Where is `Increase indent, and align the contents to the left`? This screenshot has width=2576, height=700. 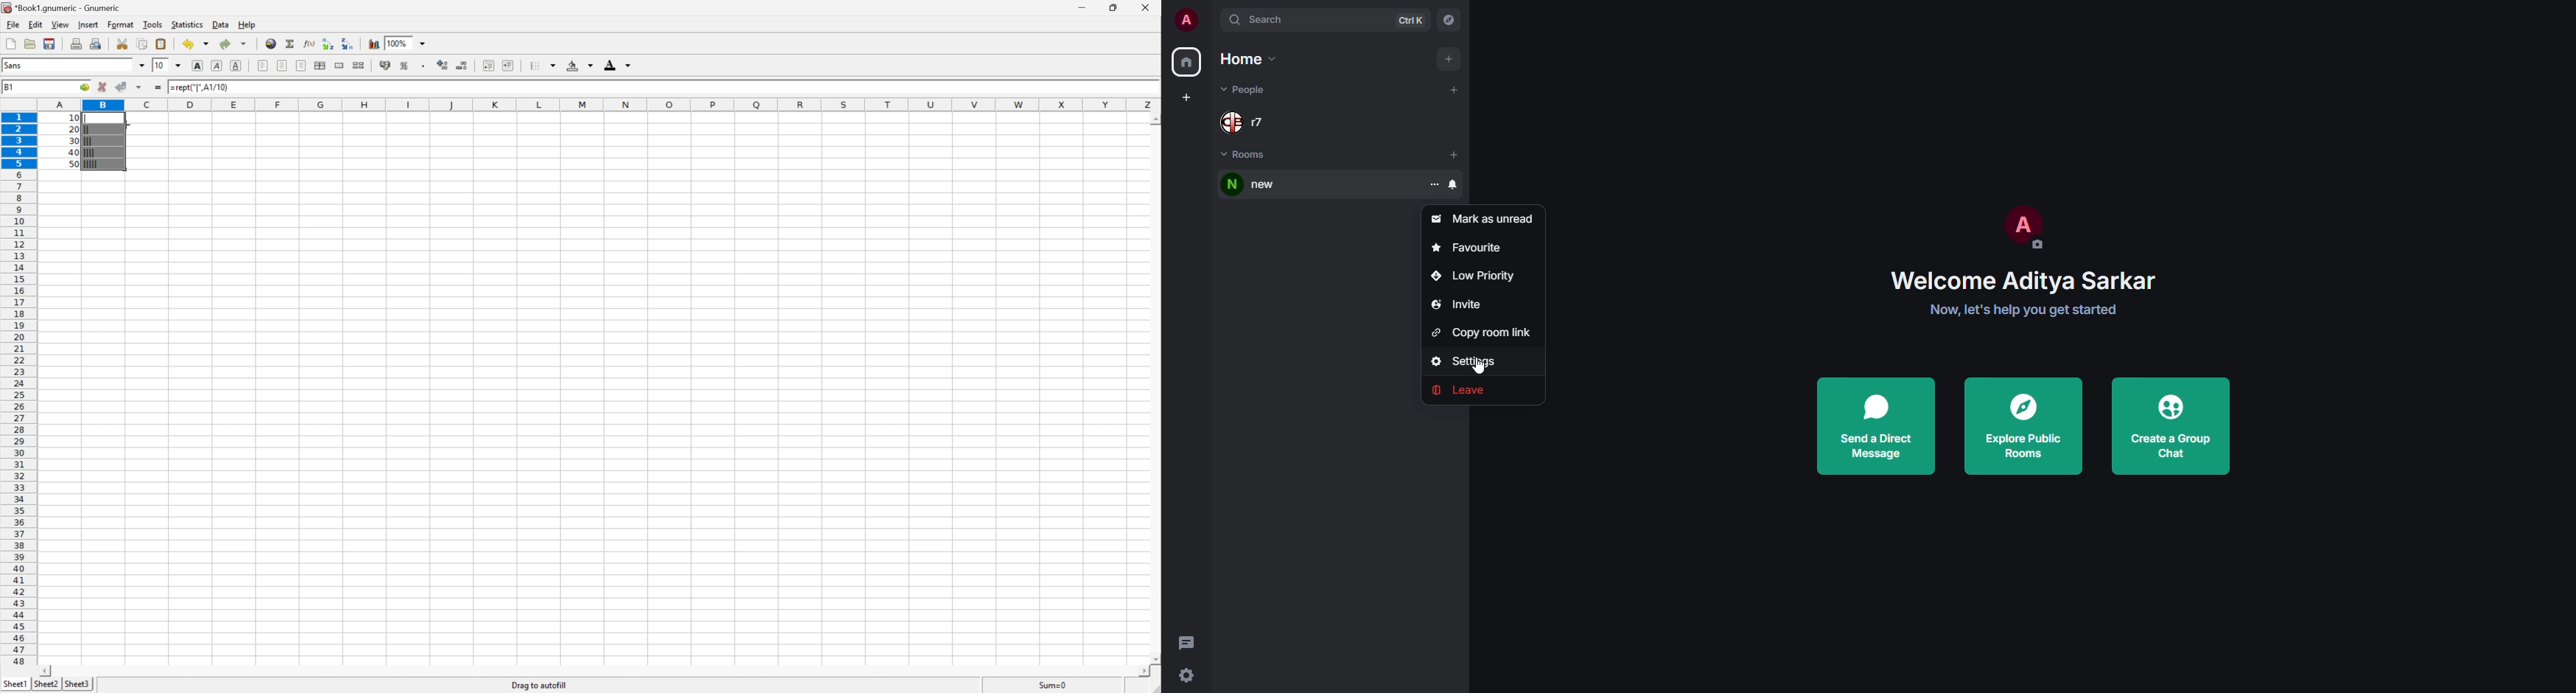
Increase indent, and align the contents to the left is located at coordinates (508, 65).